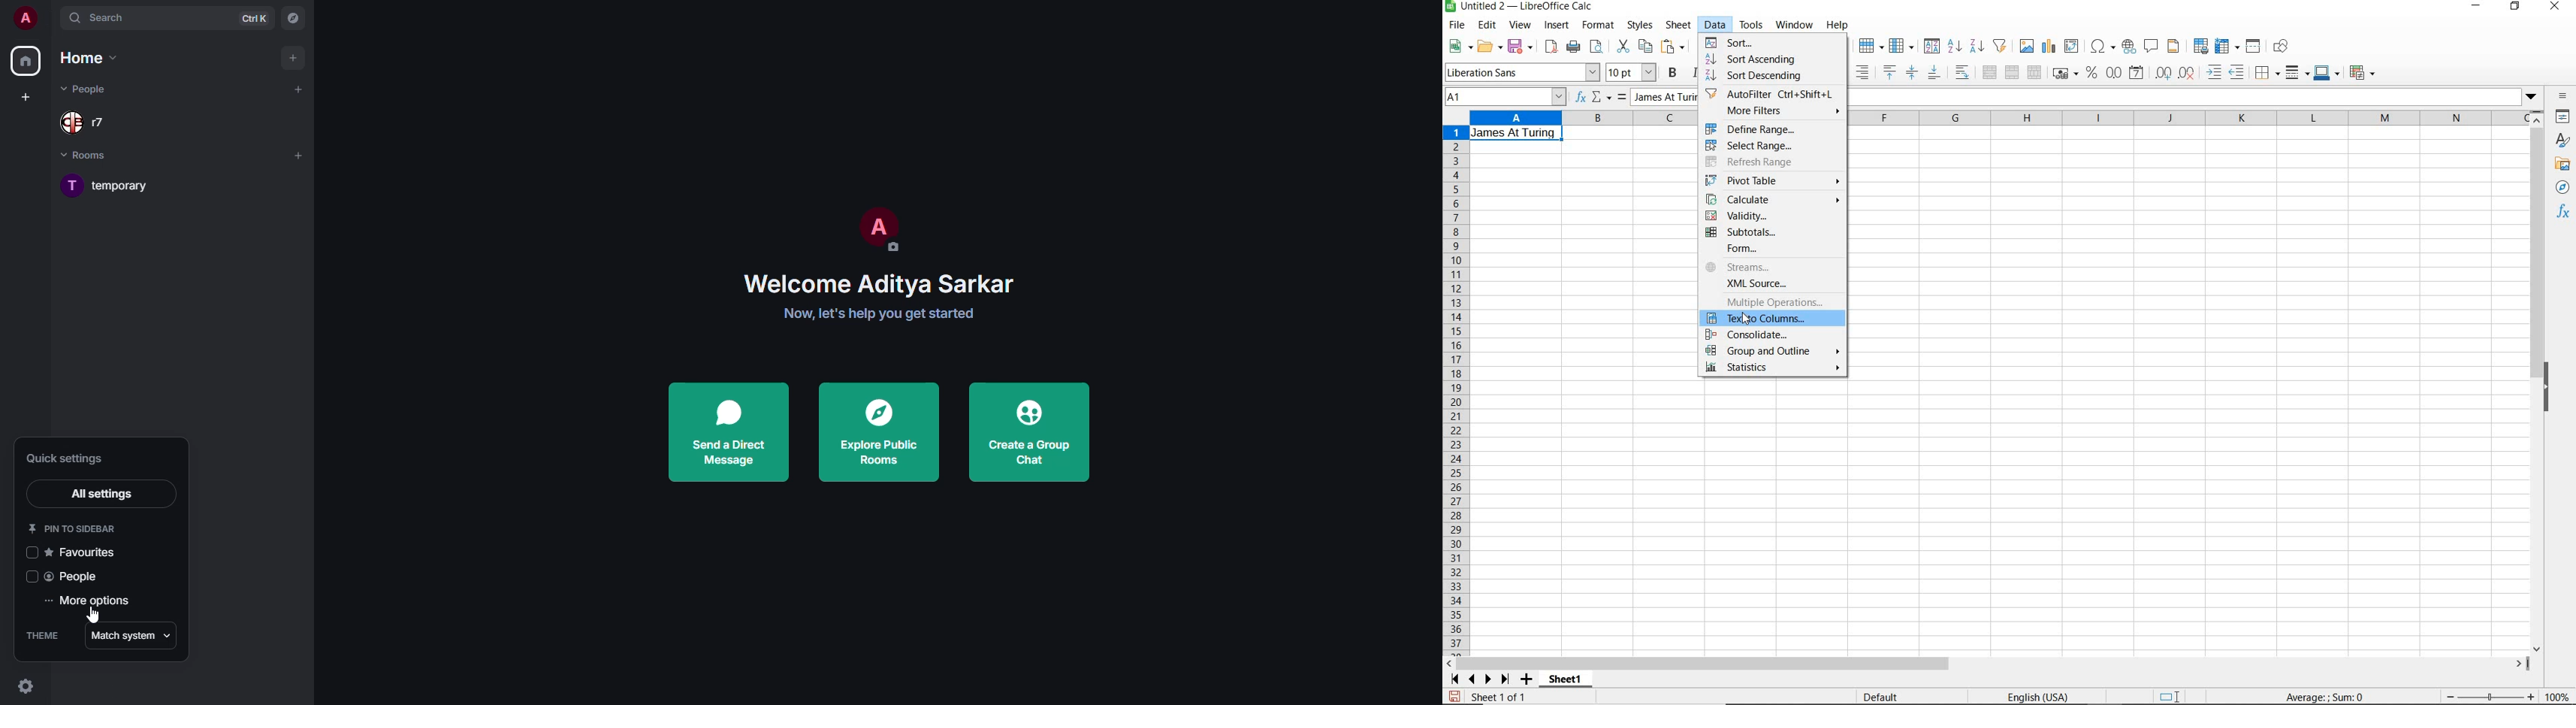  What do you see at coordinates (1838, 25) in the screenshot?
I see `help` at bounding box center [1838, 25].